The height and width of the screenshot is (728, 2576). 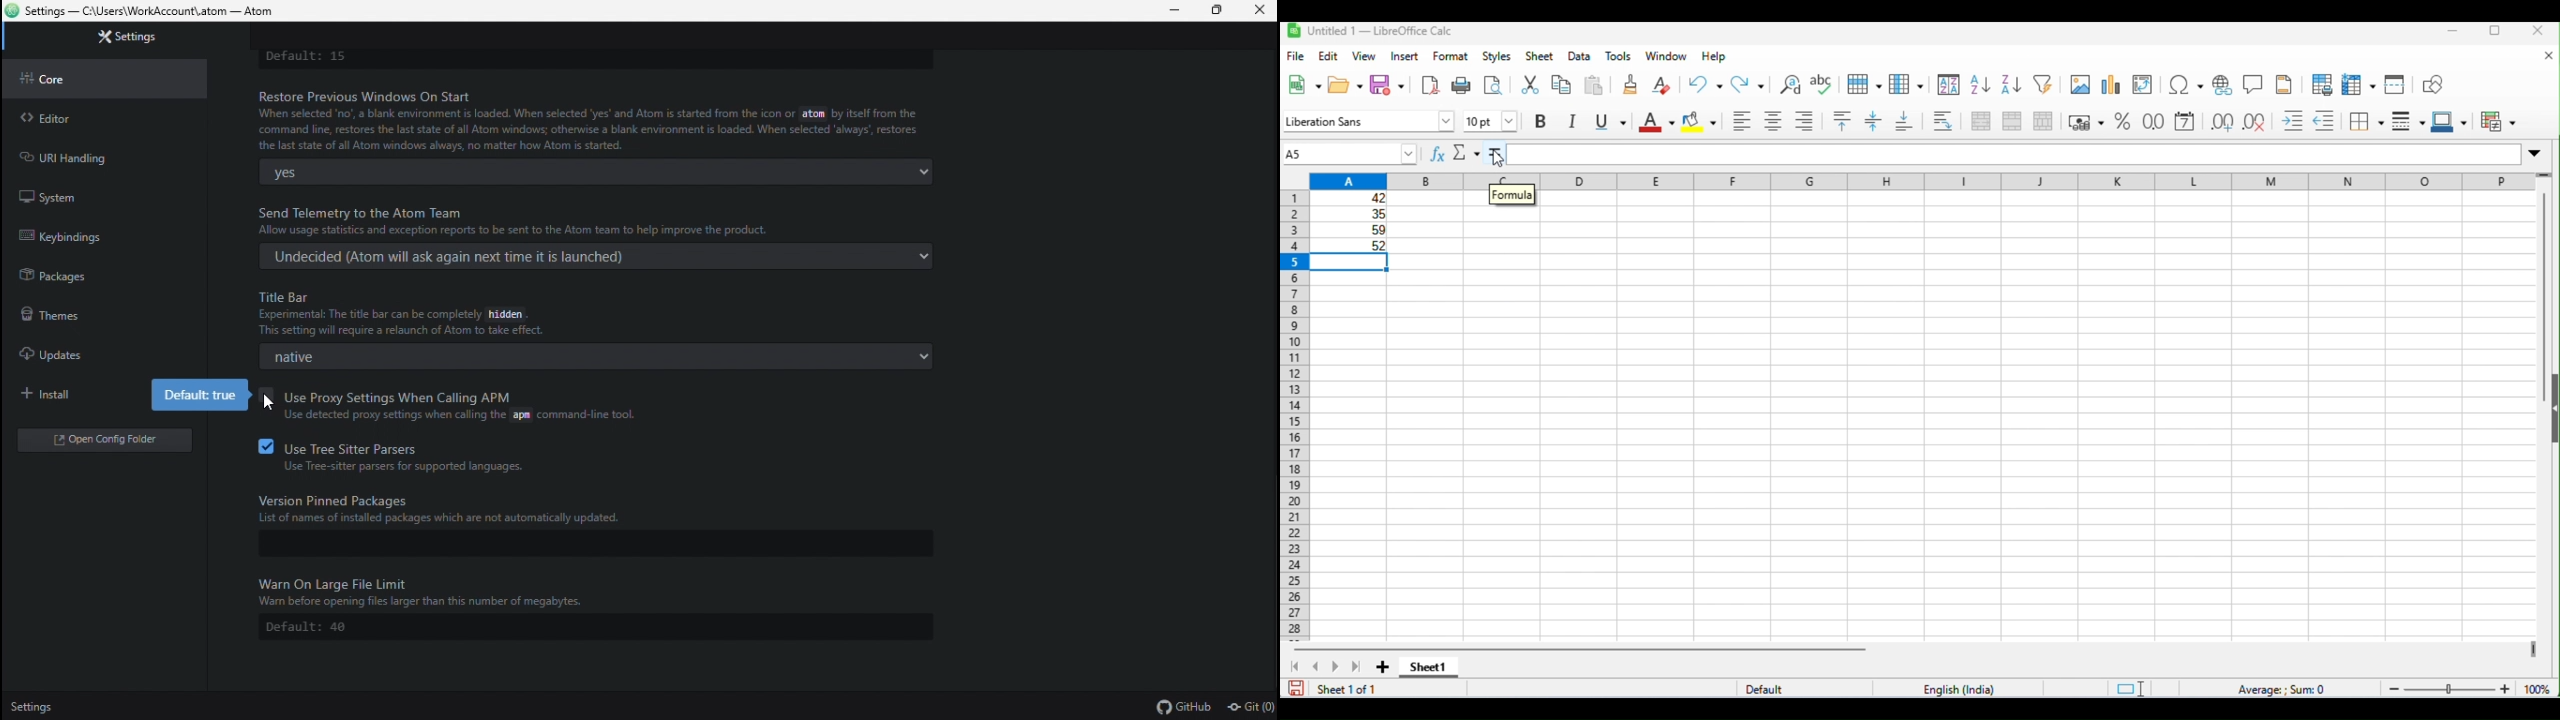 What do you see at coordinates (1631, 85) in the screenshot?
I see `clone` at bounding box center [1631, 85].